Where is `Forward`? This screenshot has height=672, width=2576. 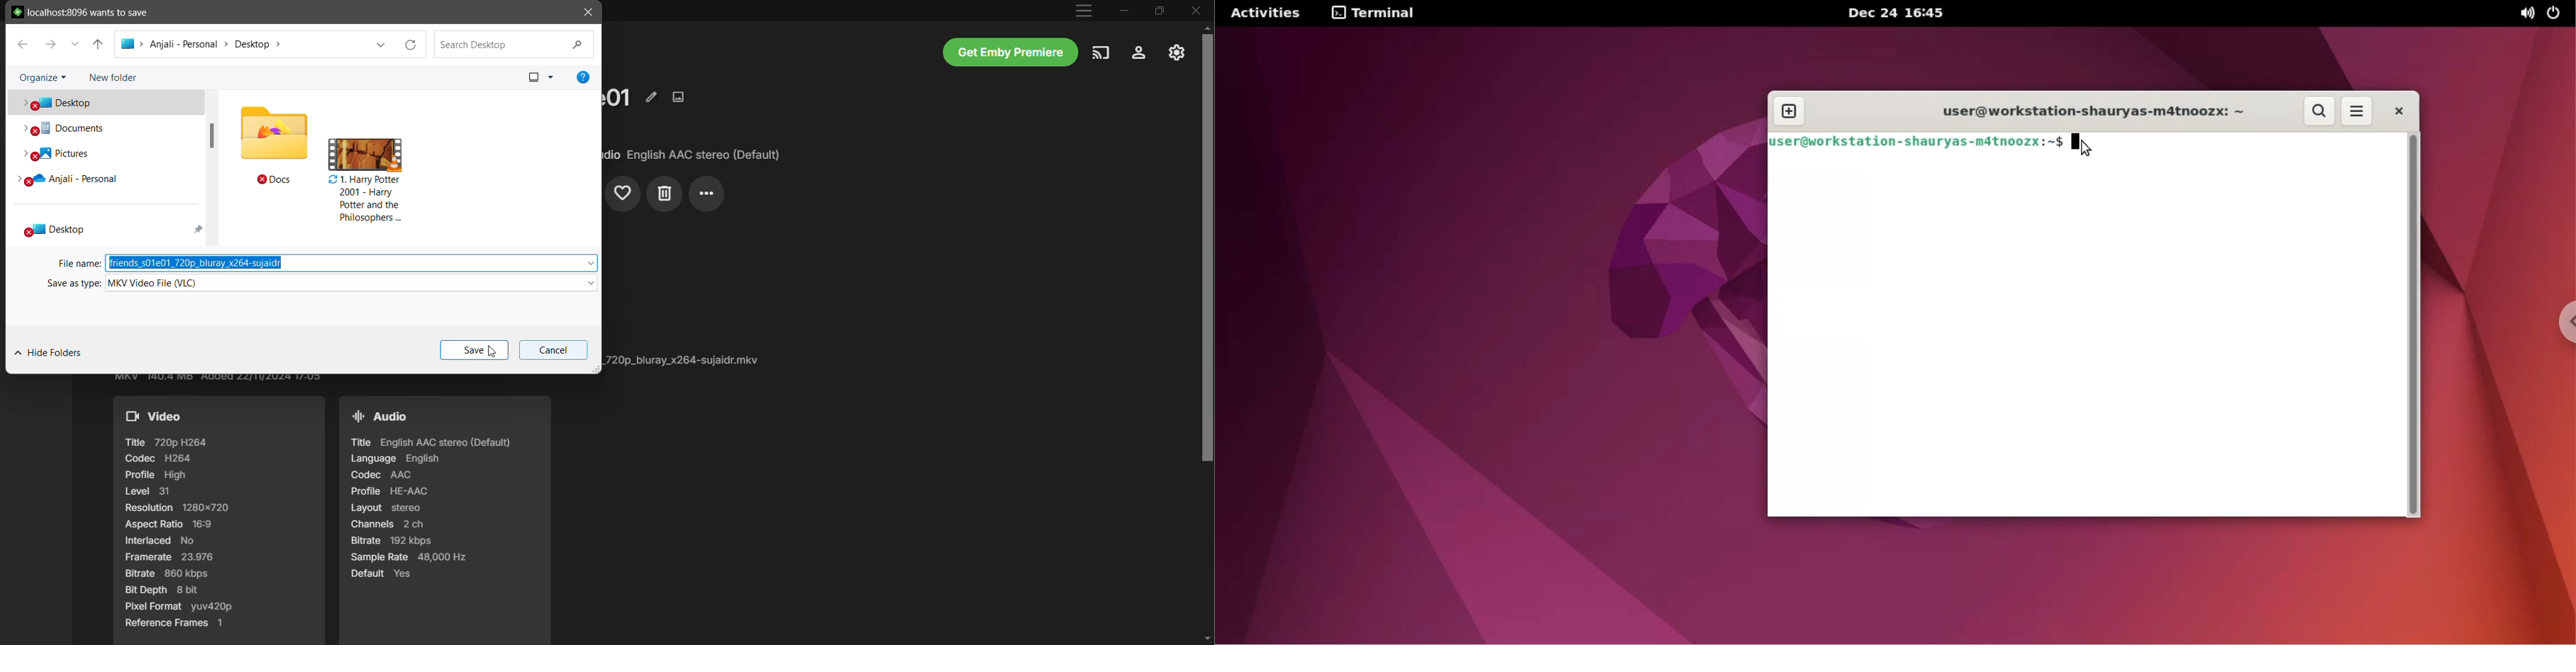
Forward is located at coordinates (50, 43).